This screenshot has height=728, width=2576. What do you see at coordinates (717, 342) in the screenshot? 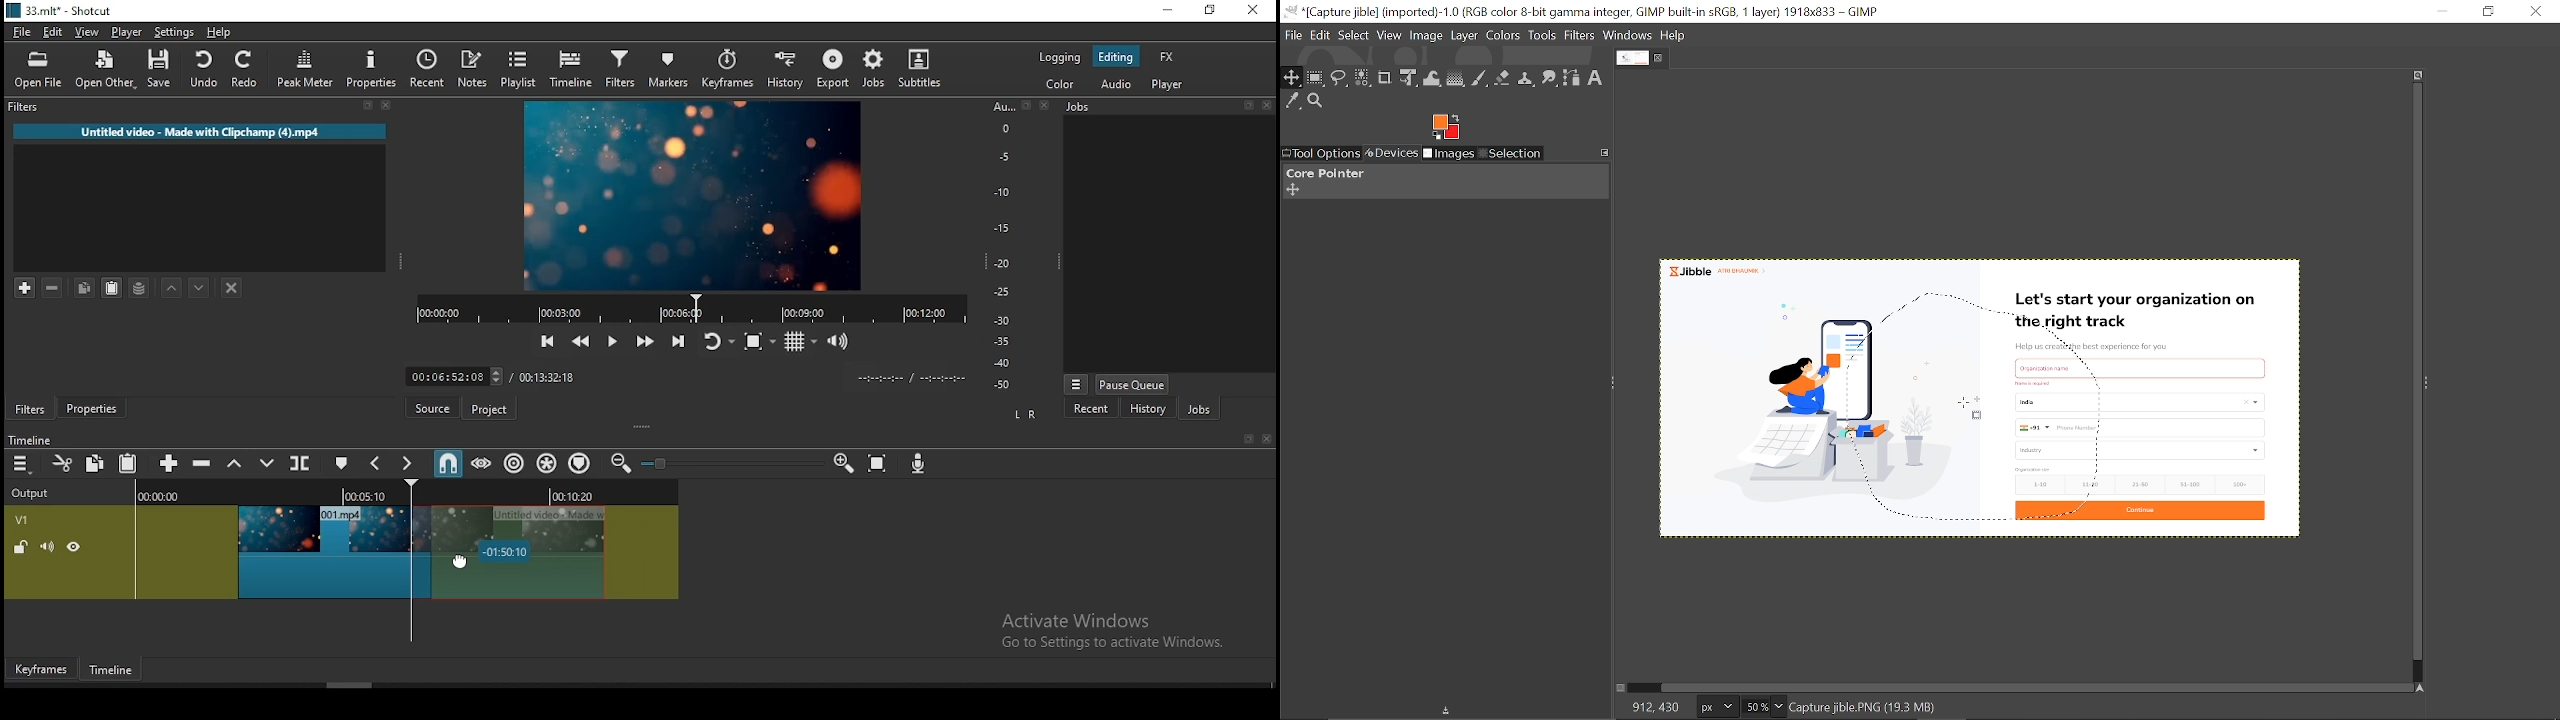
I see `toggle player looping` at bounding box center [717, 342].